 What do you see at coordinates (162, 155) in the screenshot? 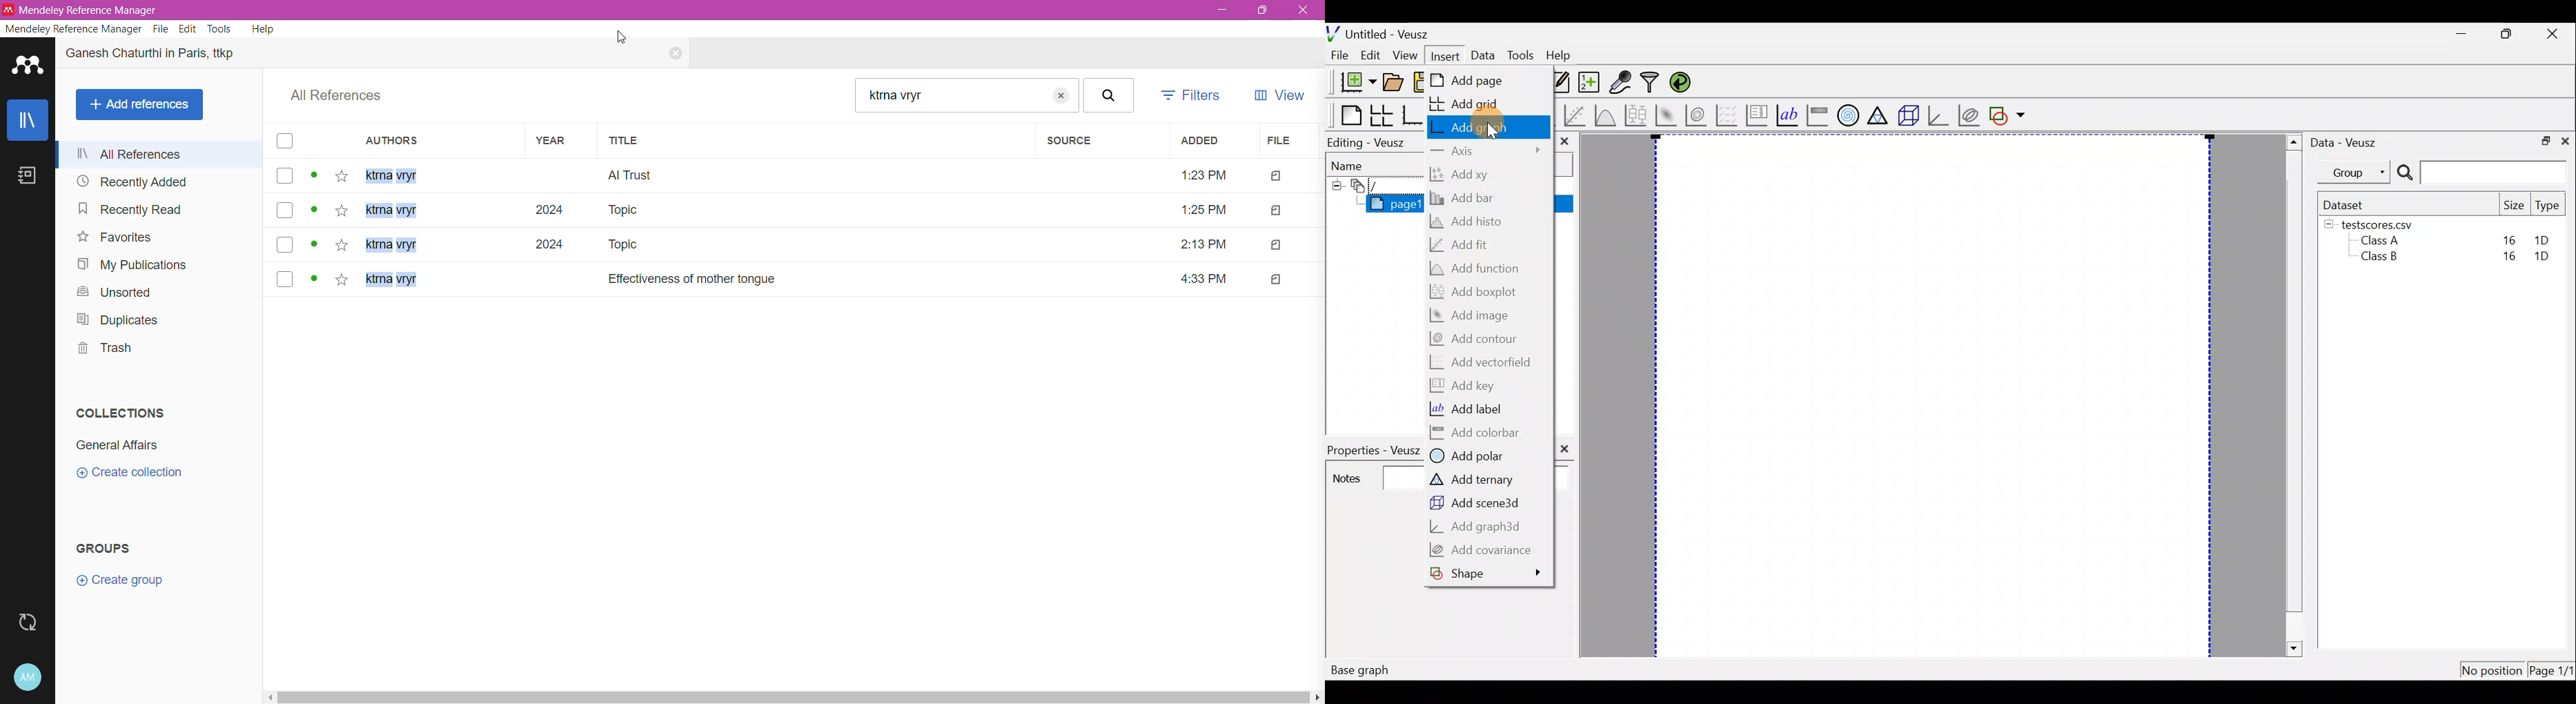
I see `All References` at bounding box center [162, 155].